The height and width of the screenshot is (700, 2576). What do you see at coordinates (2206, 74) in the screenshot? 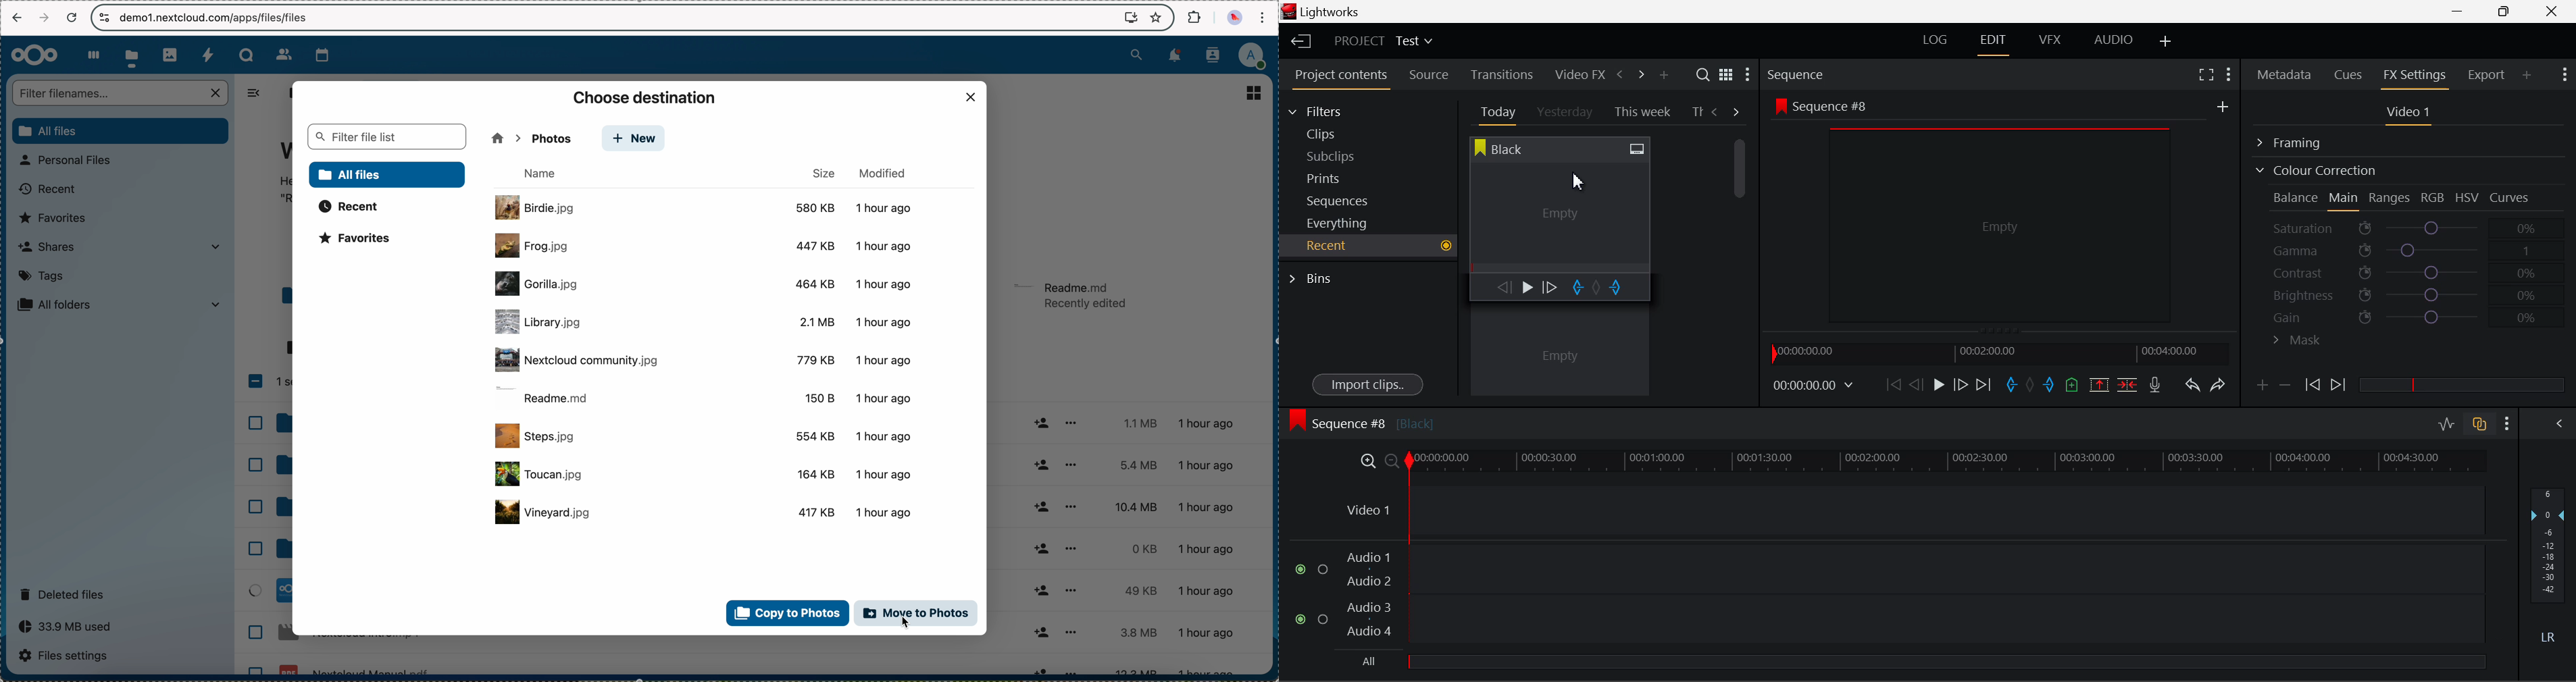
I see `Full Screen` at bounding box center [2206, 74].